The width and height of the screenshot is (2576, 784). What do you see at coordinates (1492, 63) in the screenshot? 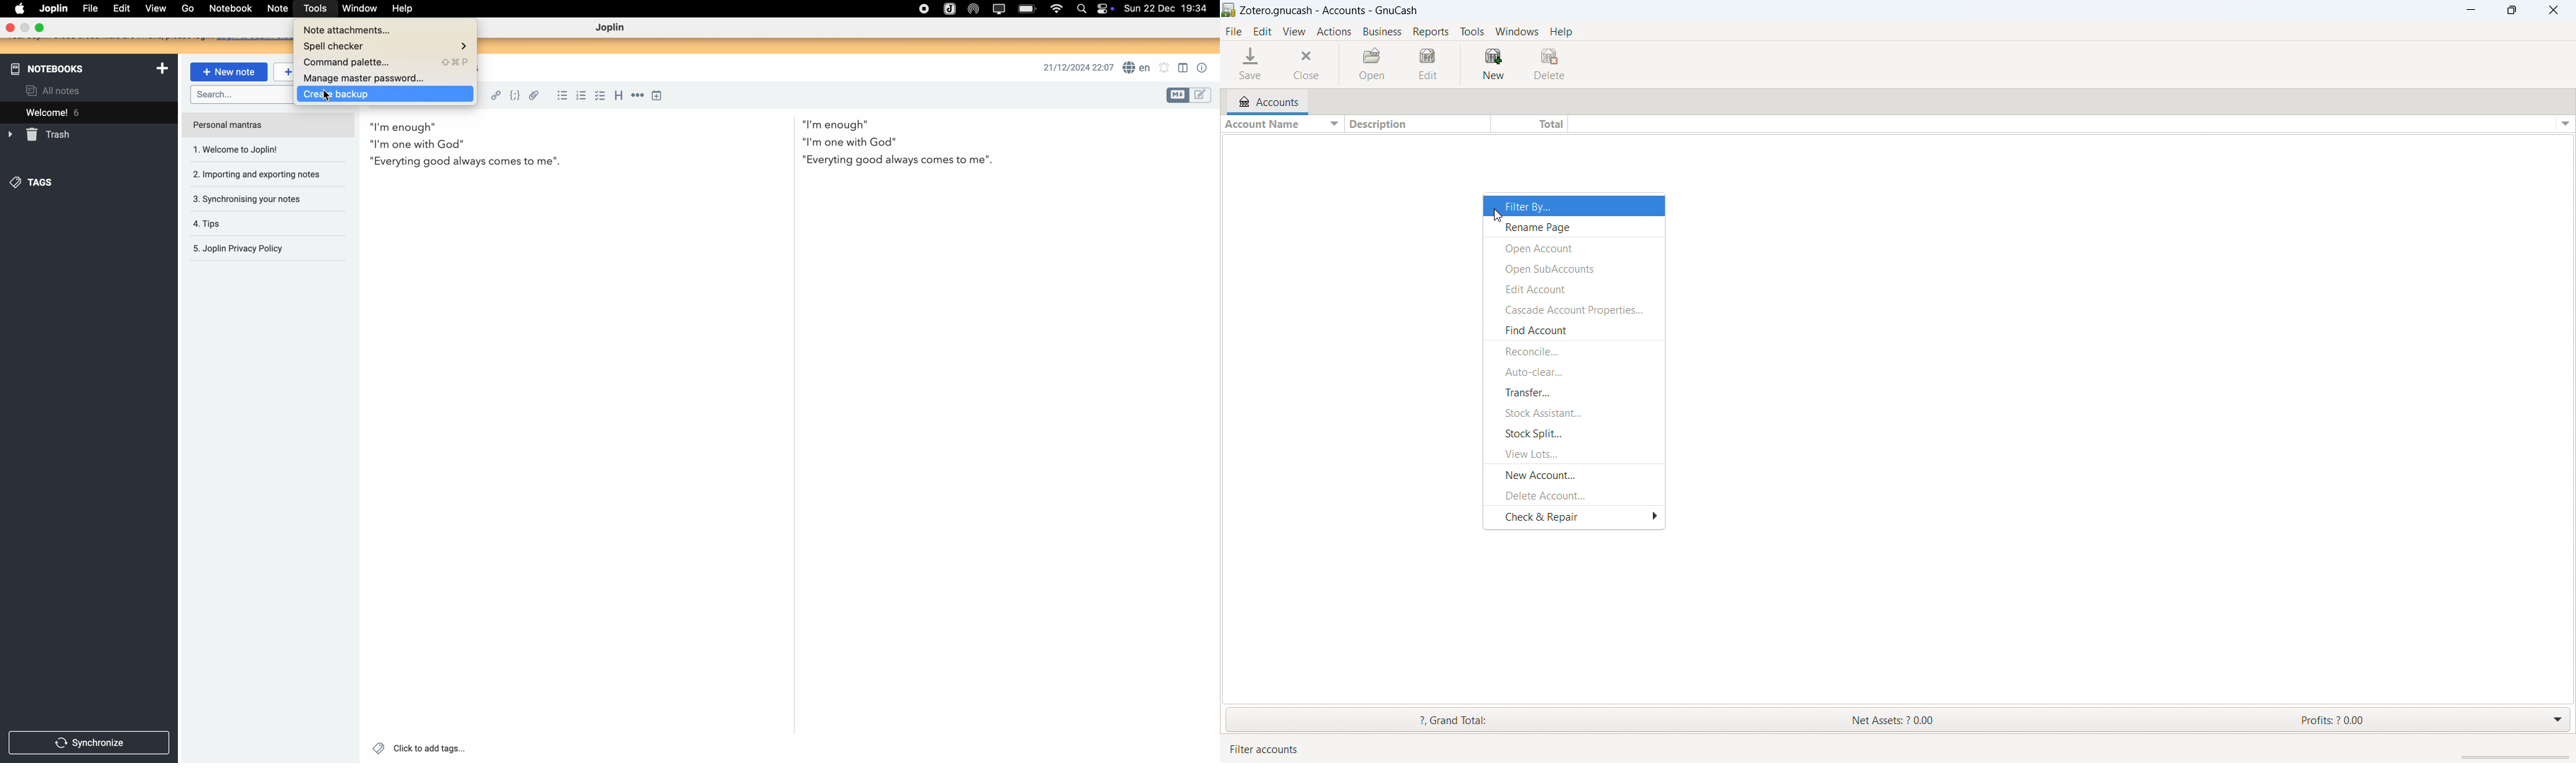
I see `new` at bounding box center [1492, 63].